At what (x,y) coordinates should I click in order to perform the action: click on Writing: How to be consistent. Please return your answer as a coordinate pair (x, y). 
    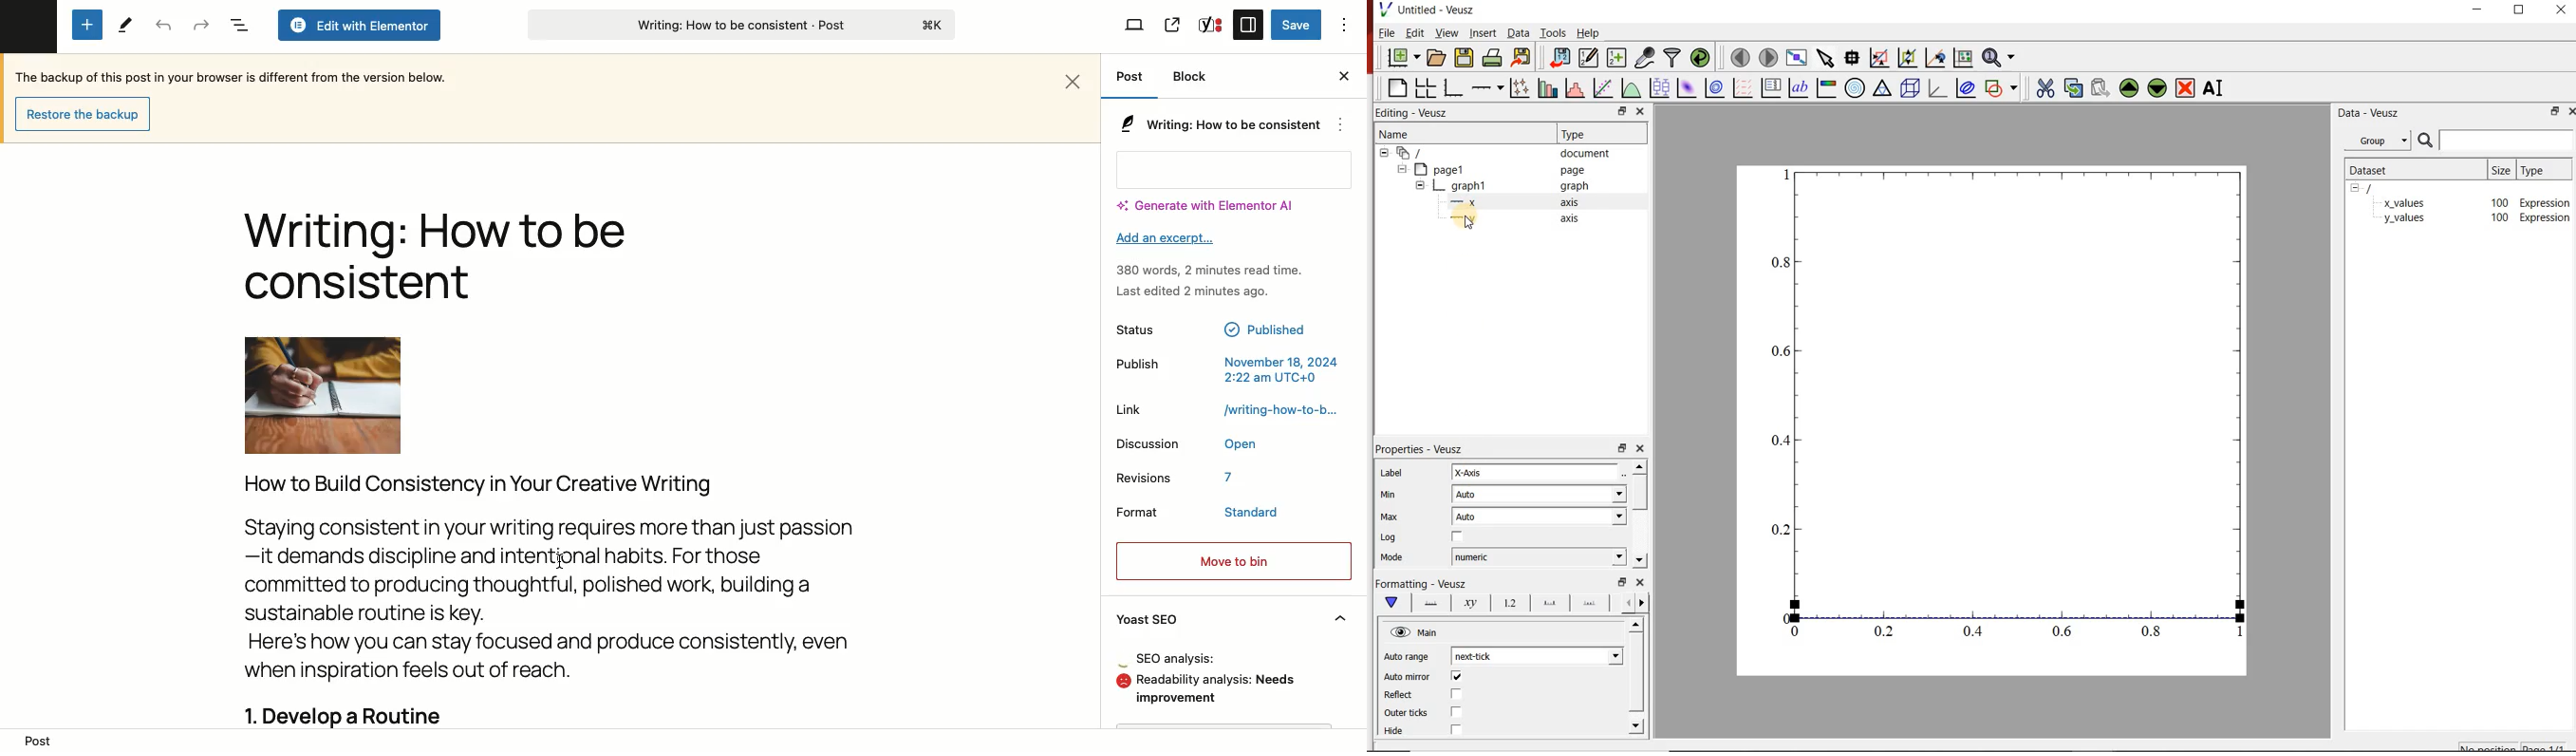
    Looking at the image, I should click on (739, 28).